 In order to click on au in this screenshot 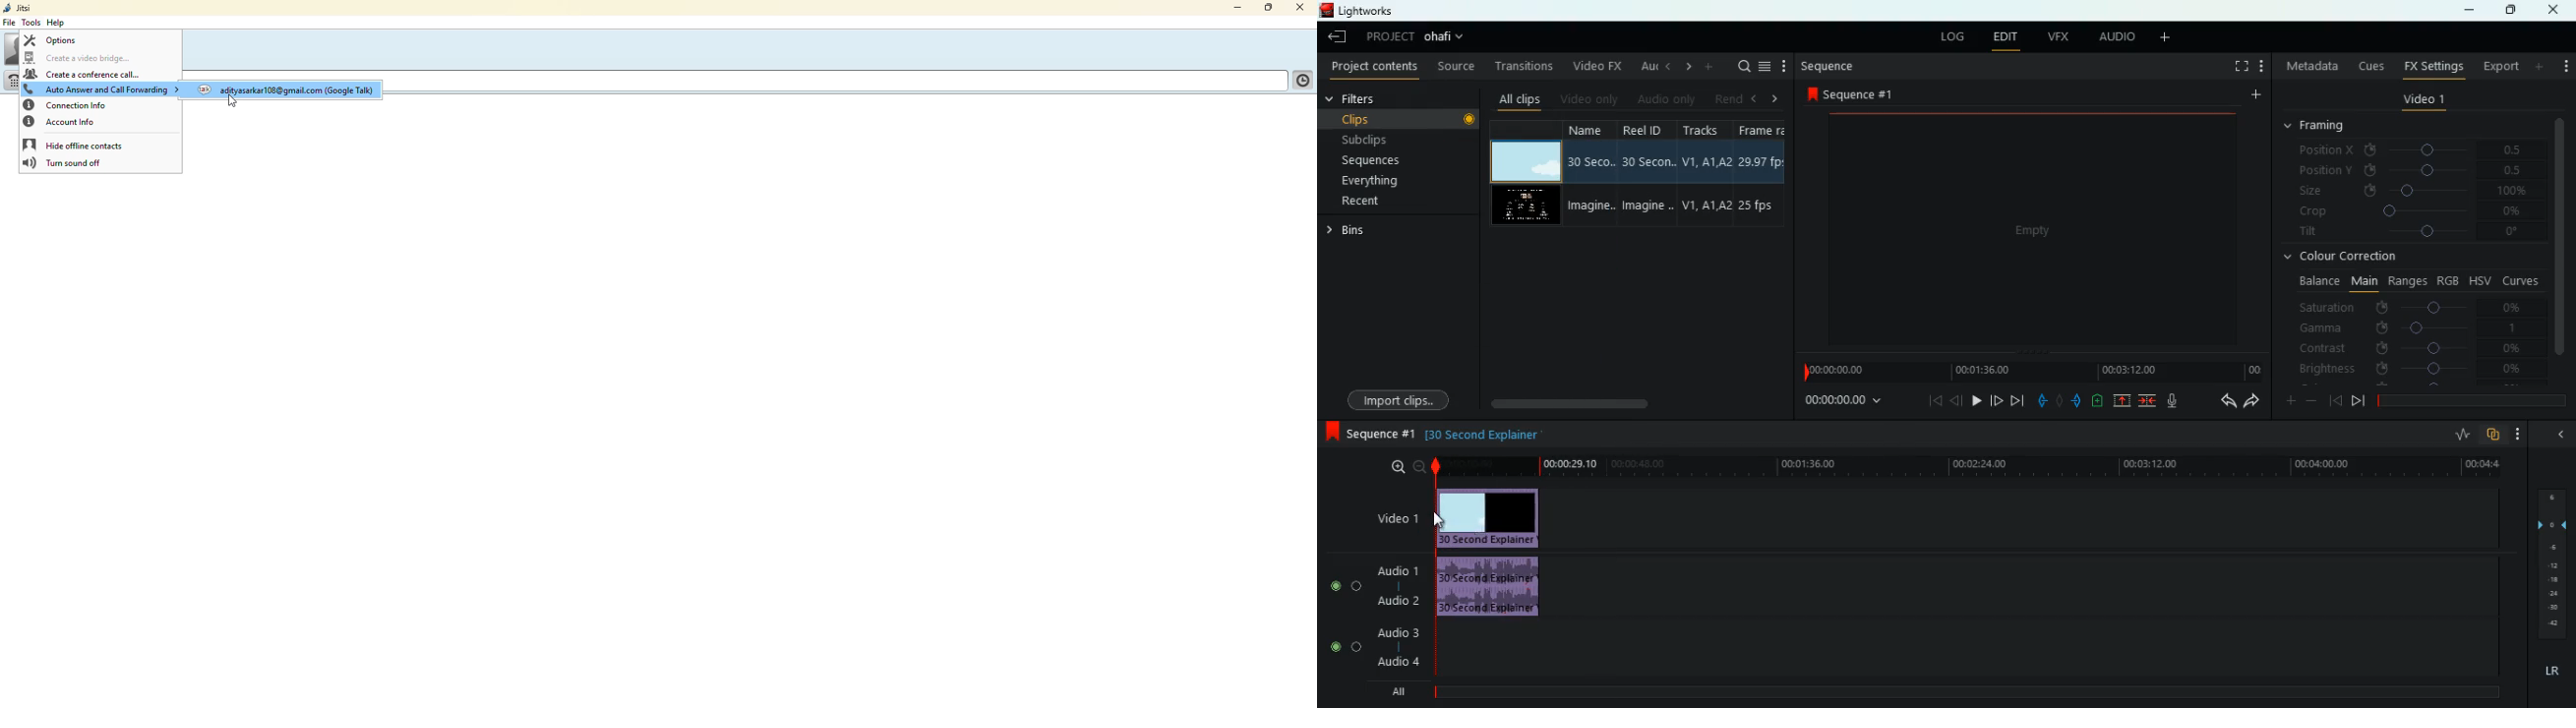, I will do `click(1643, 64)`.